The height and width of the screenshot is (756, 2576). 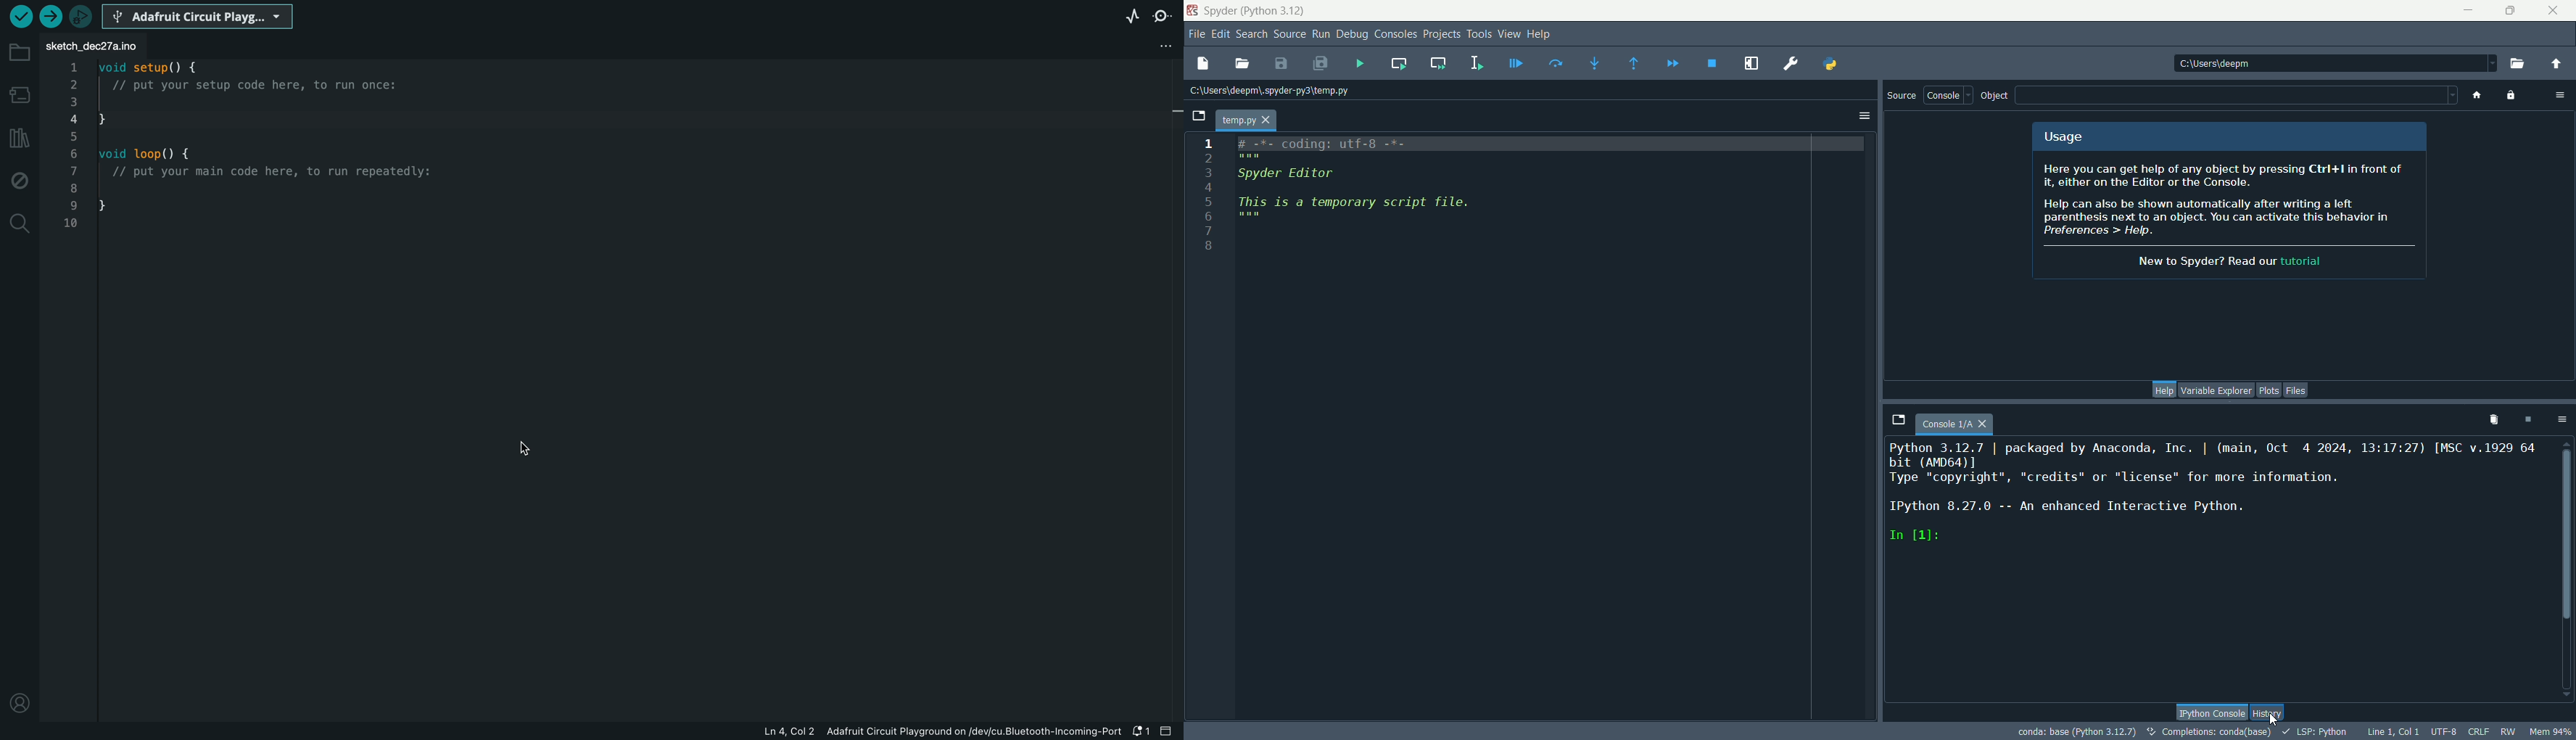 I want to click on spyder info, so click(x=2231, y=215).